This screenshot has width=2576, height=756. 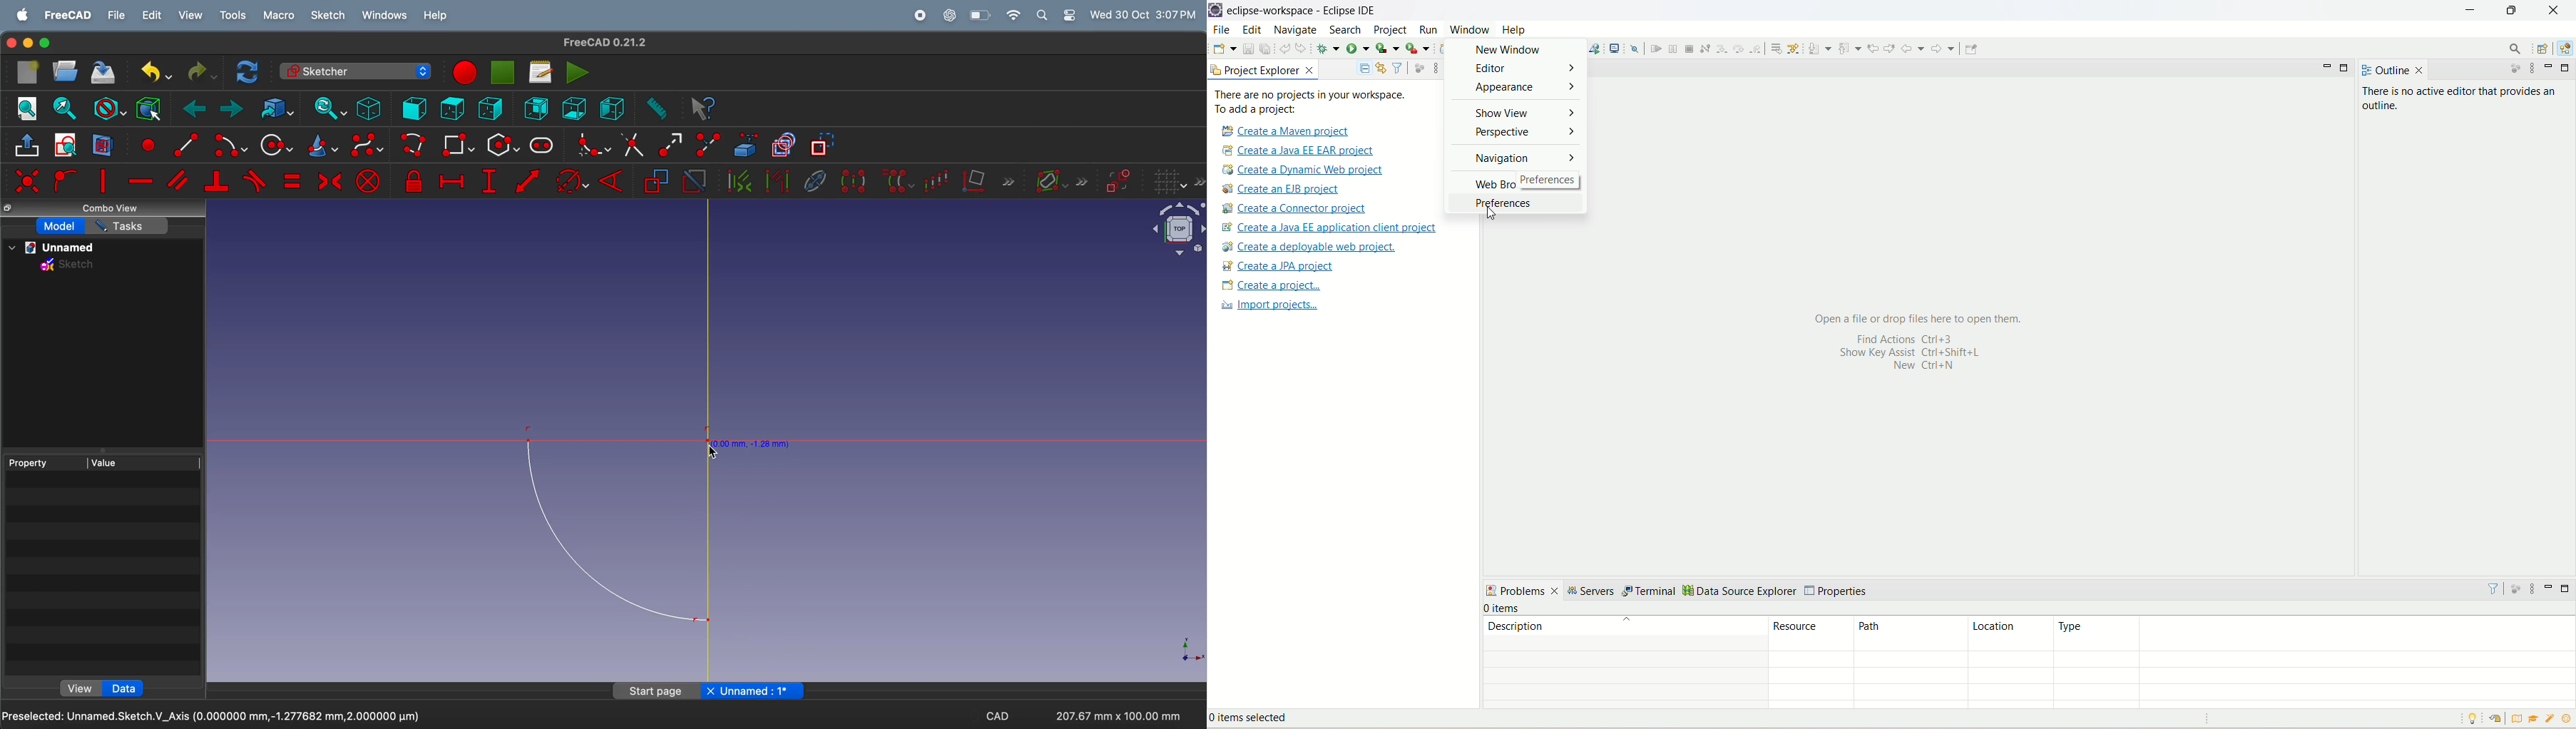 I want to click on create fillet, so click(x=590, y=145).